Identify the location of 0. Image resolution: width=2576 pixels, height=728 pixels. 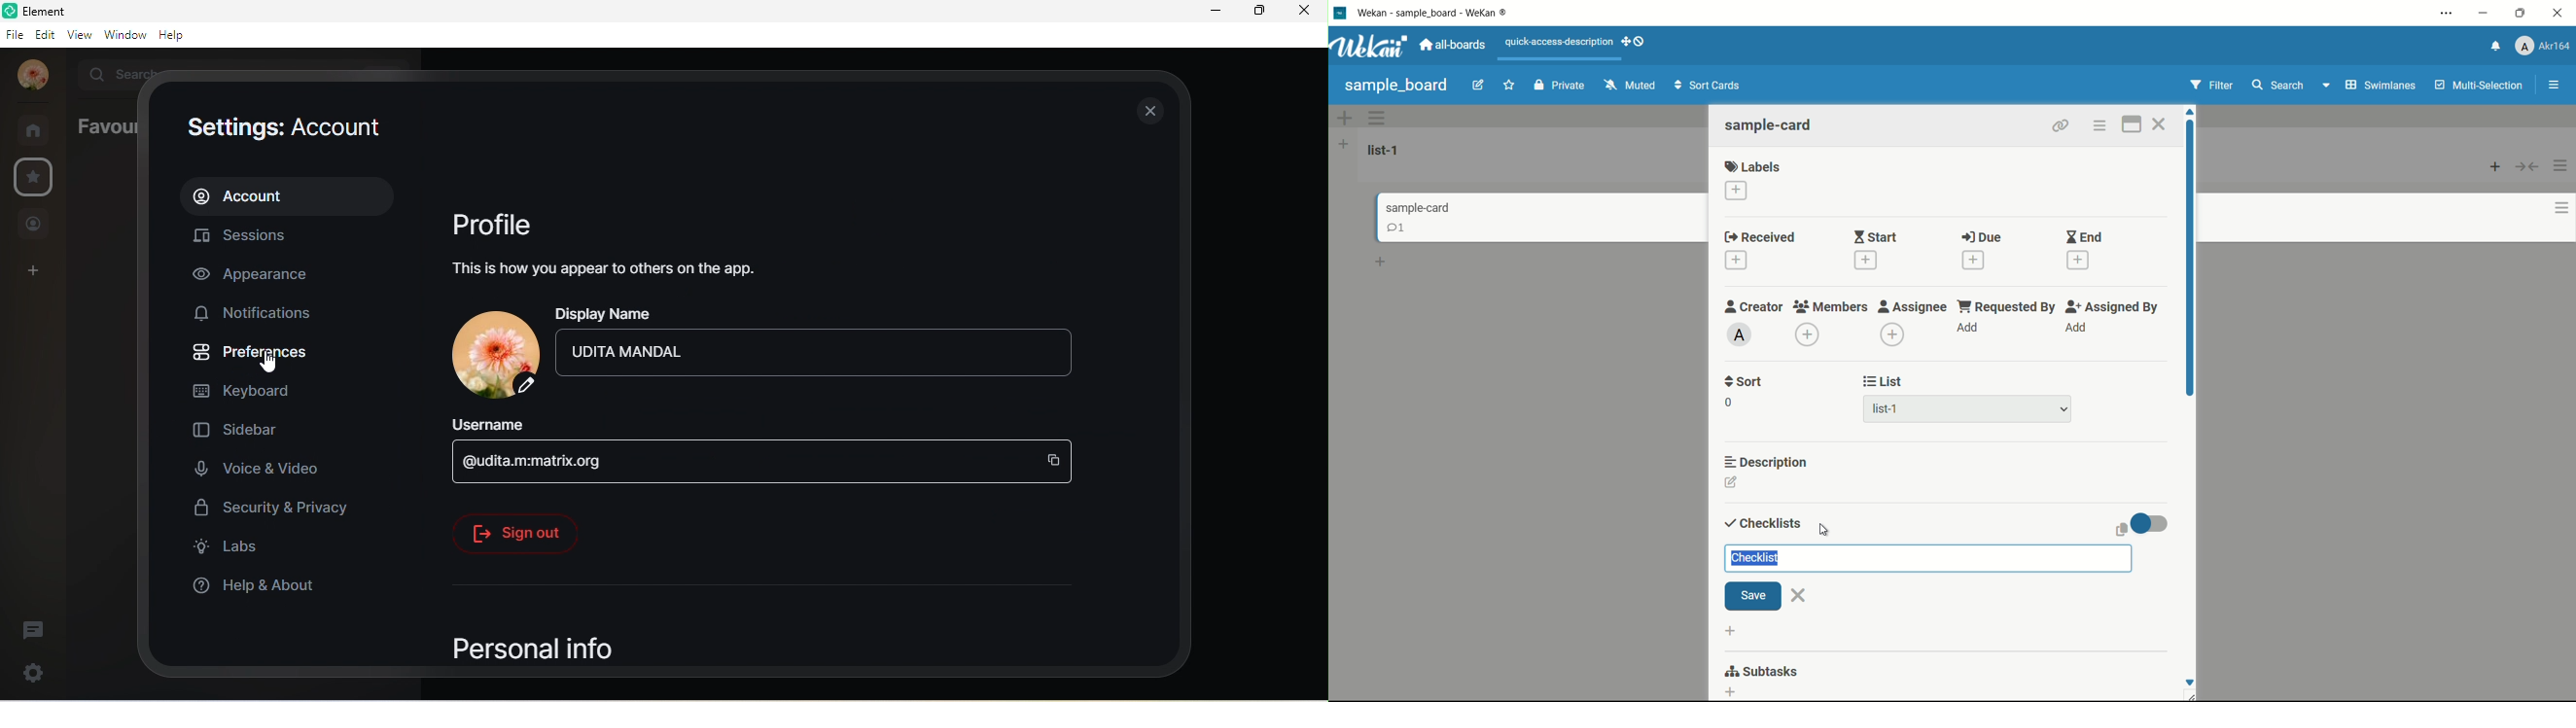
(1728, 402).